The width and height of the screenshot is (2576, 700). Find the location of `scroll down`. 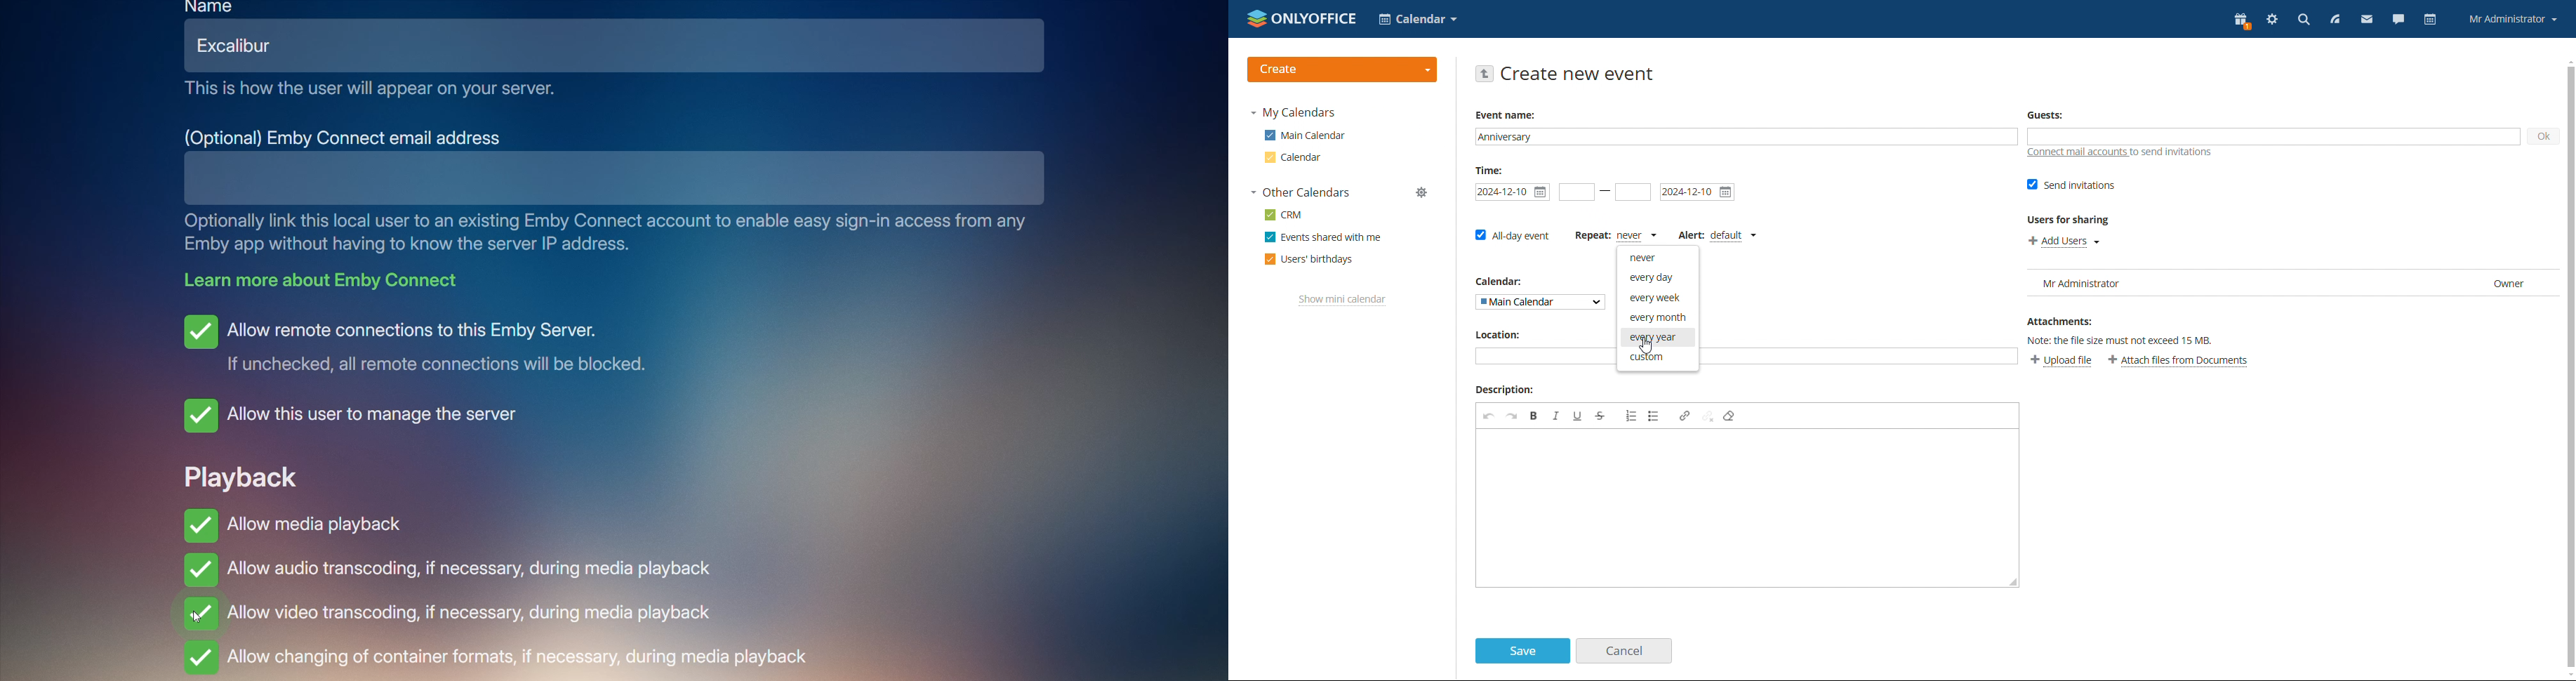

scroll down is located at coordinates (2568, 675).